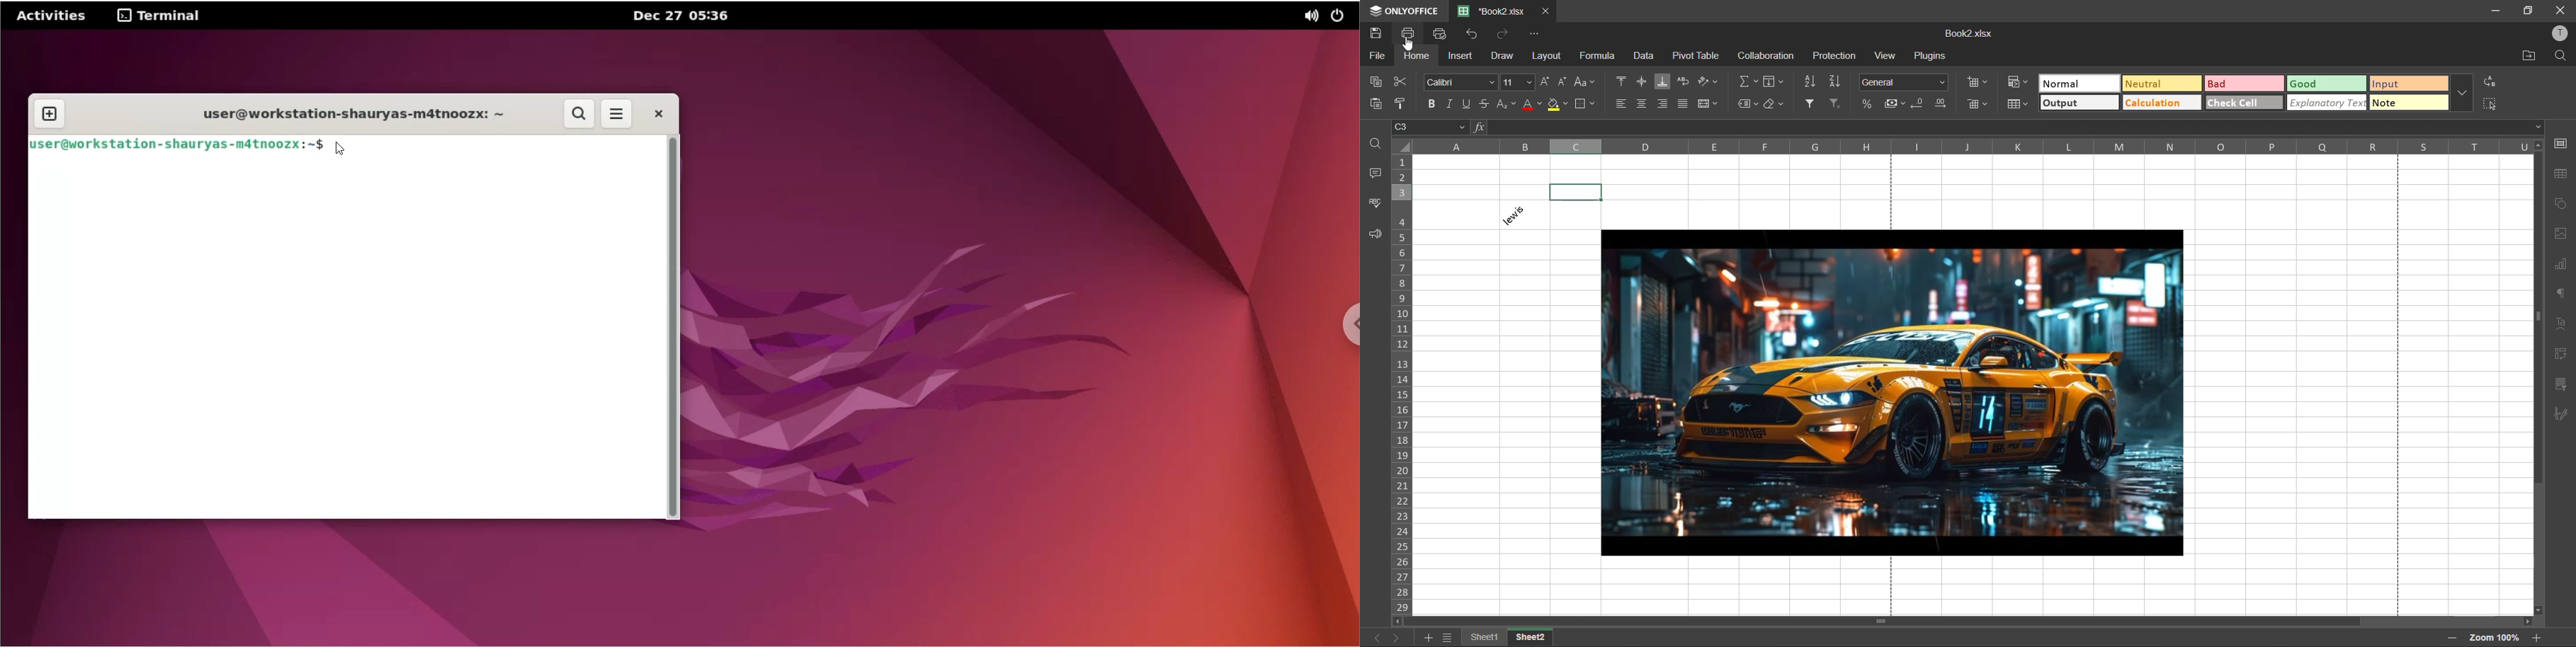 This screenshot has width=2576, height=672. Describe the element at coordinates (1775, 104) in the screenshot. I see `clear` at that location.